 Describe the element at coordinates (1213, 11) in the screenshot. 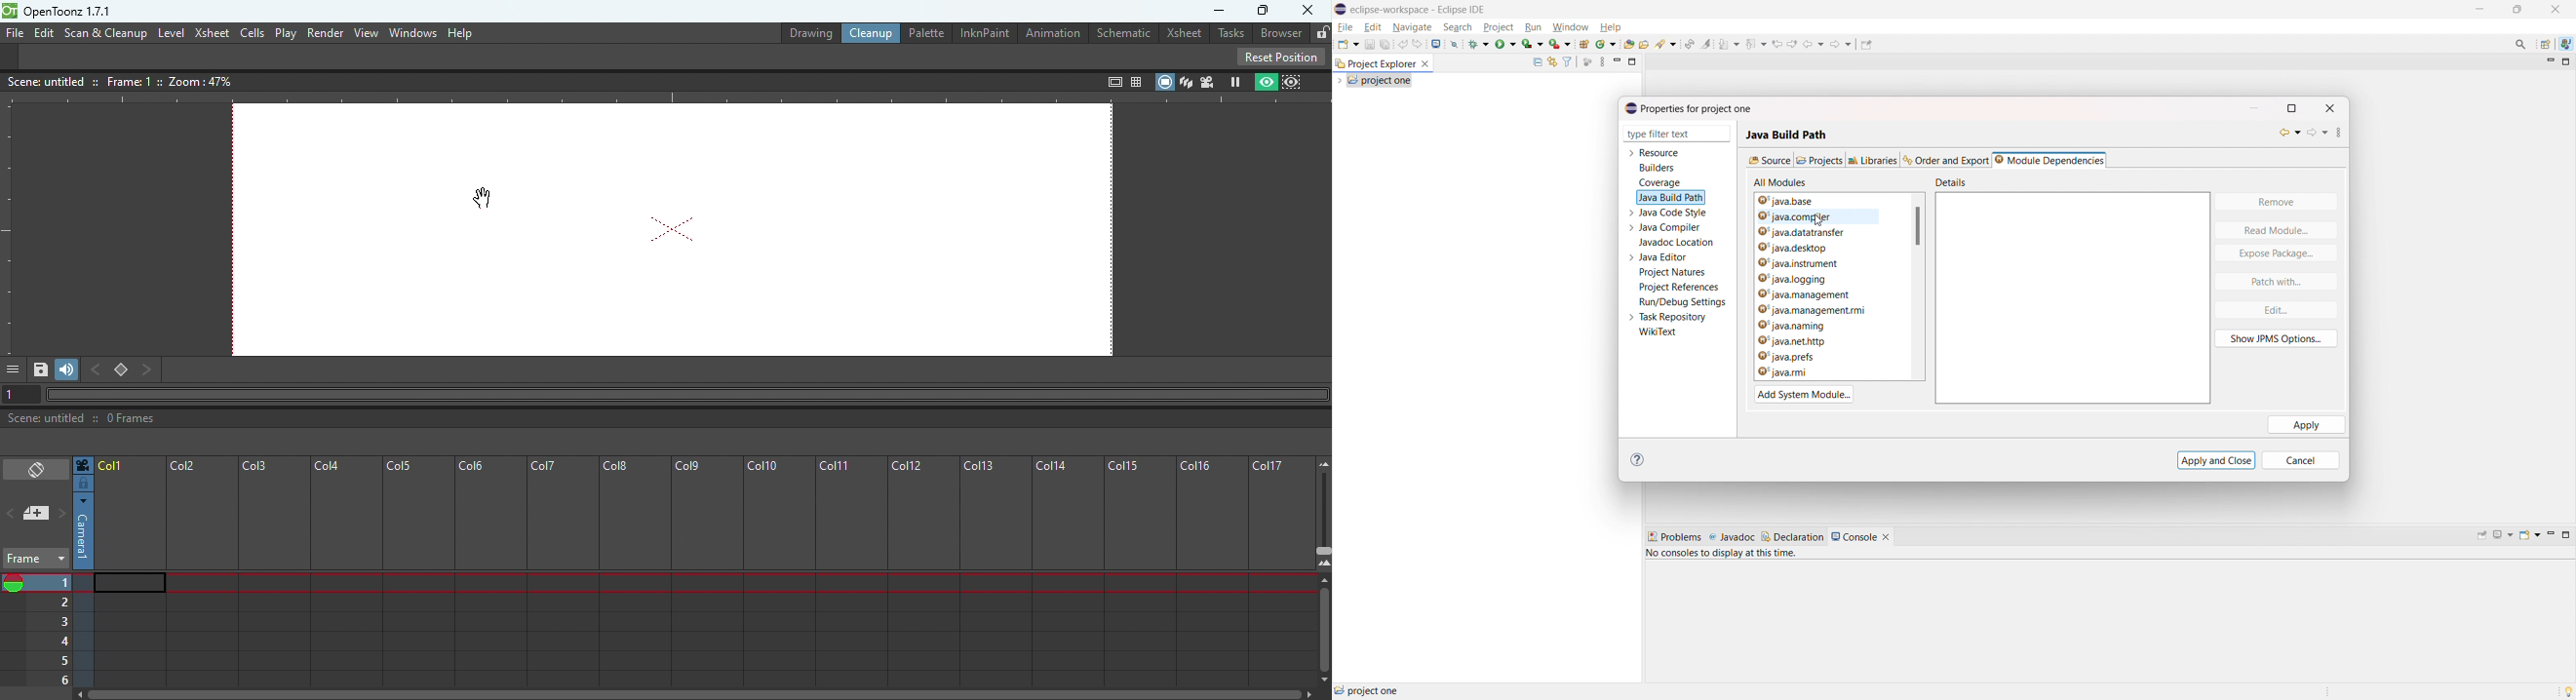

I see `Minimize` at that location.